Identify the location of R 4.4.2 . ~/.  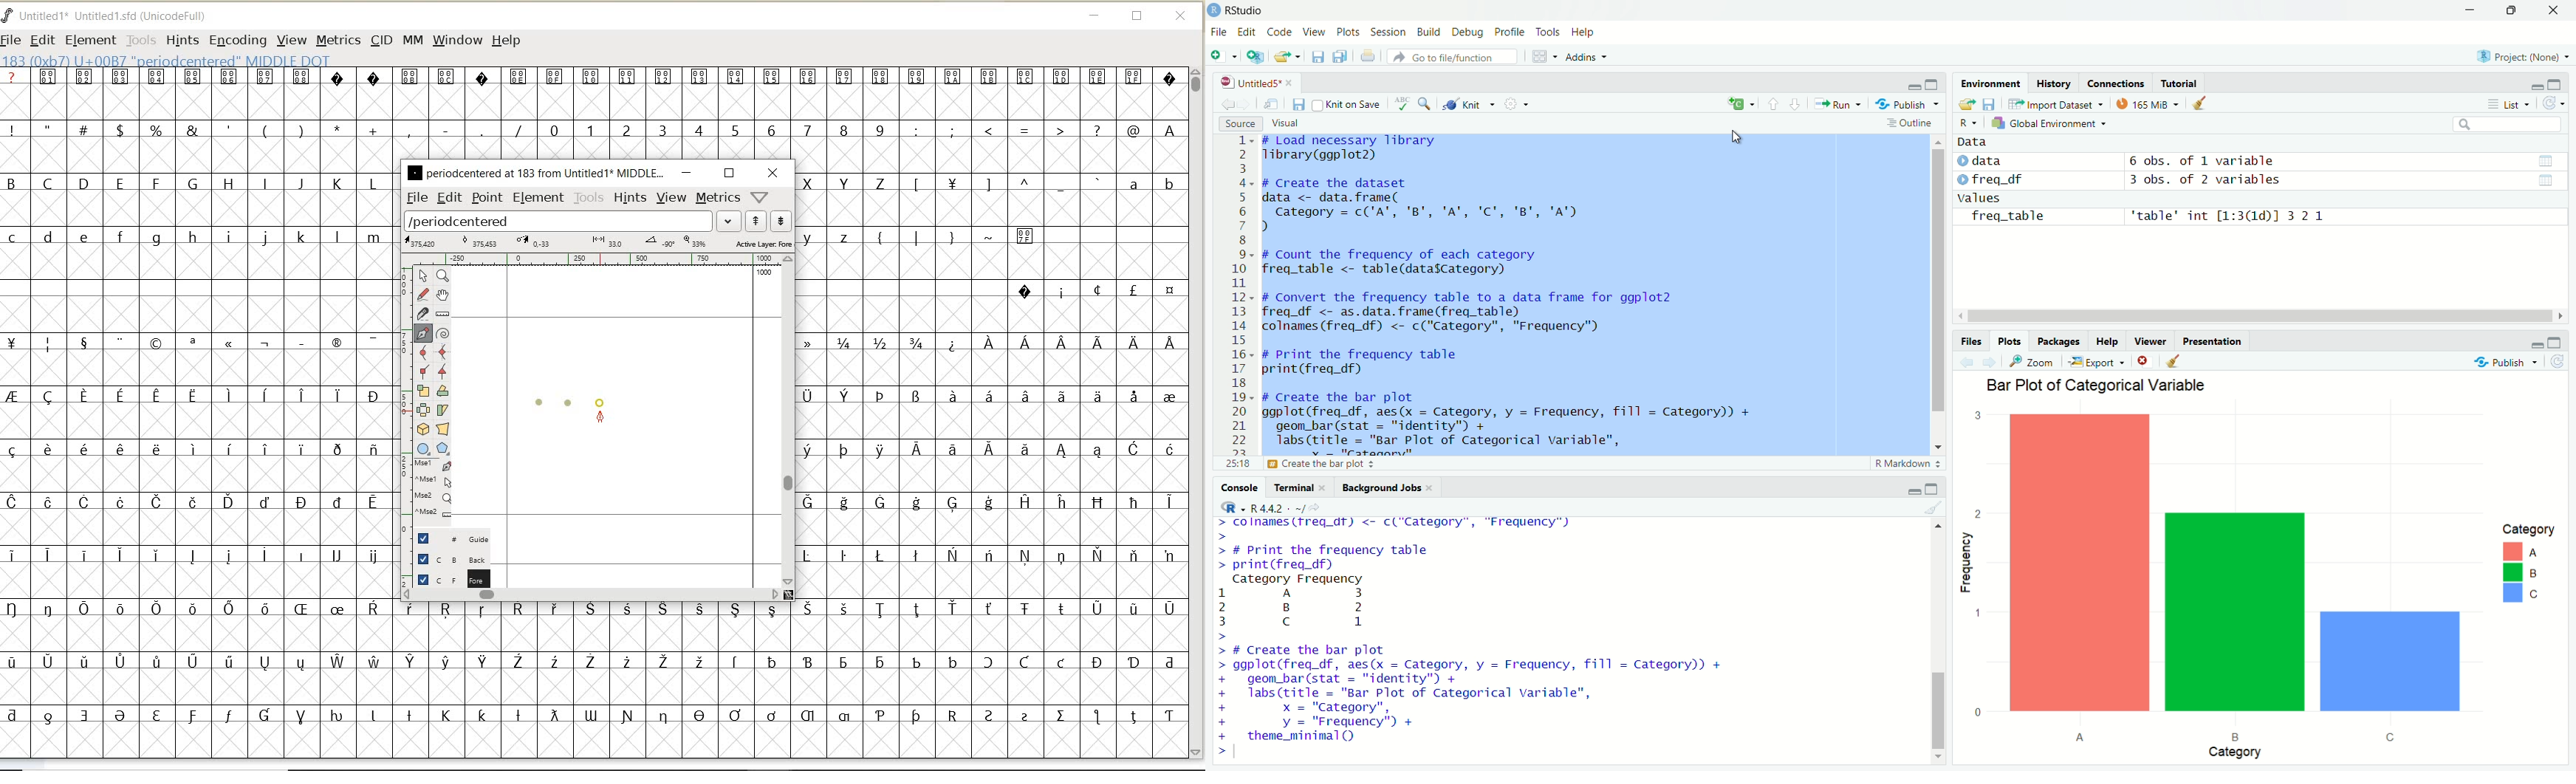
(1280, 508).